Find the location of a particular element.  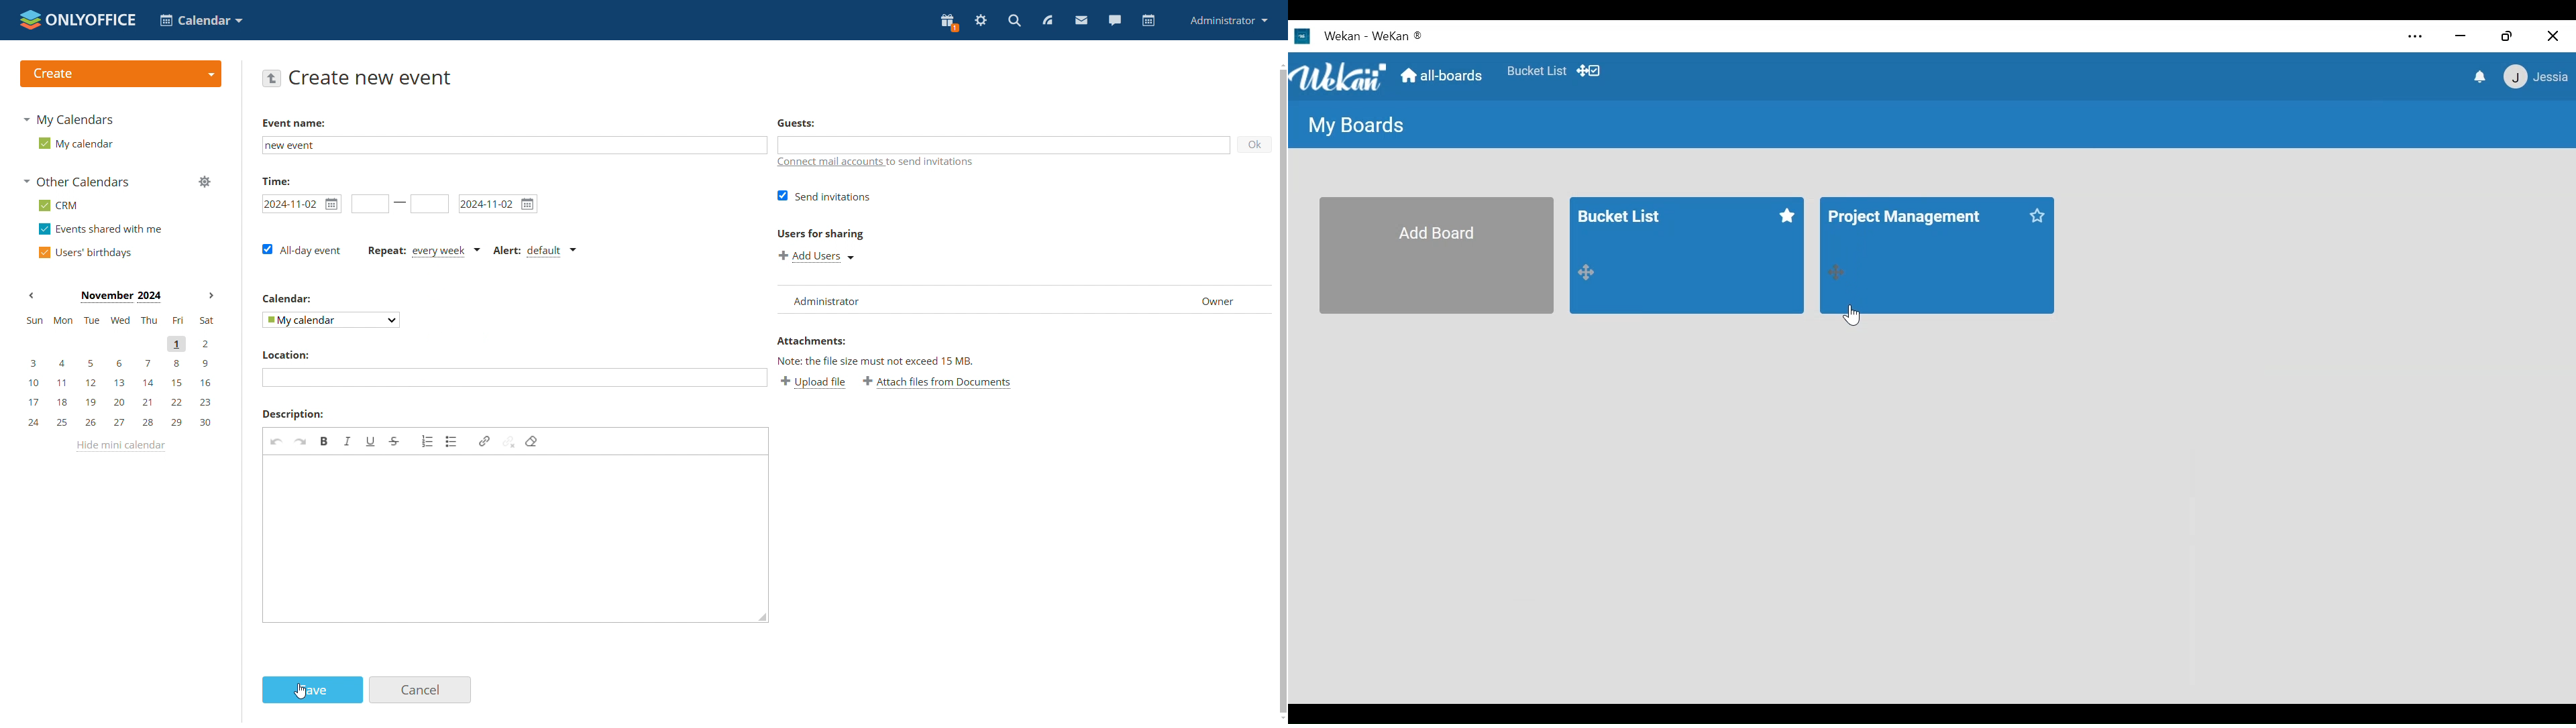

event name set is located at coordinates (295, 145).